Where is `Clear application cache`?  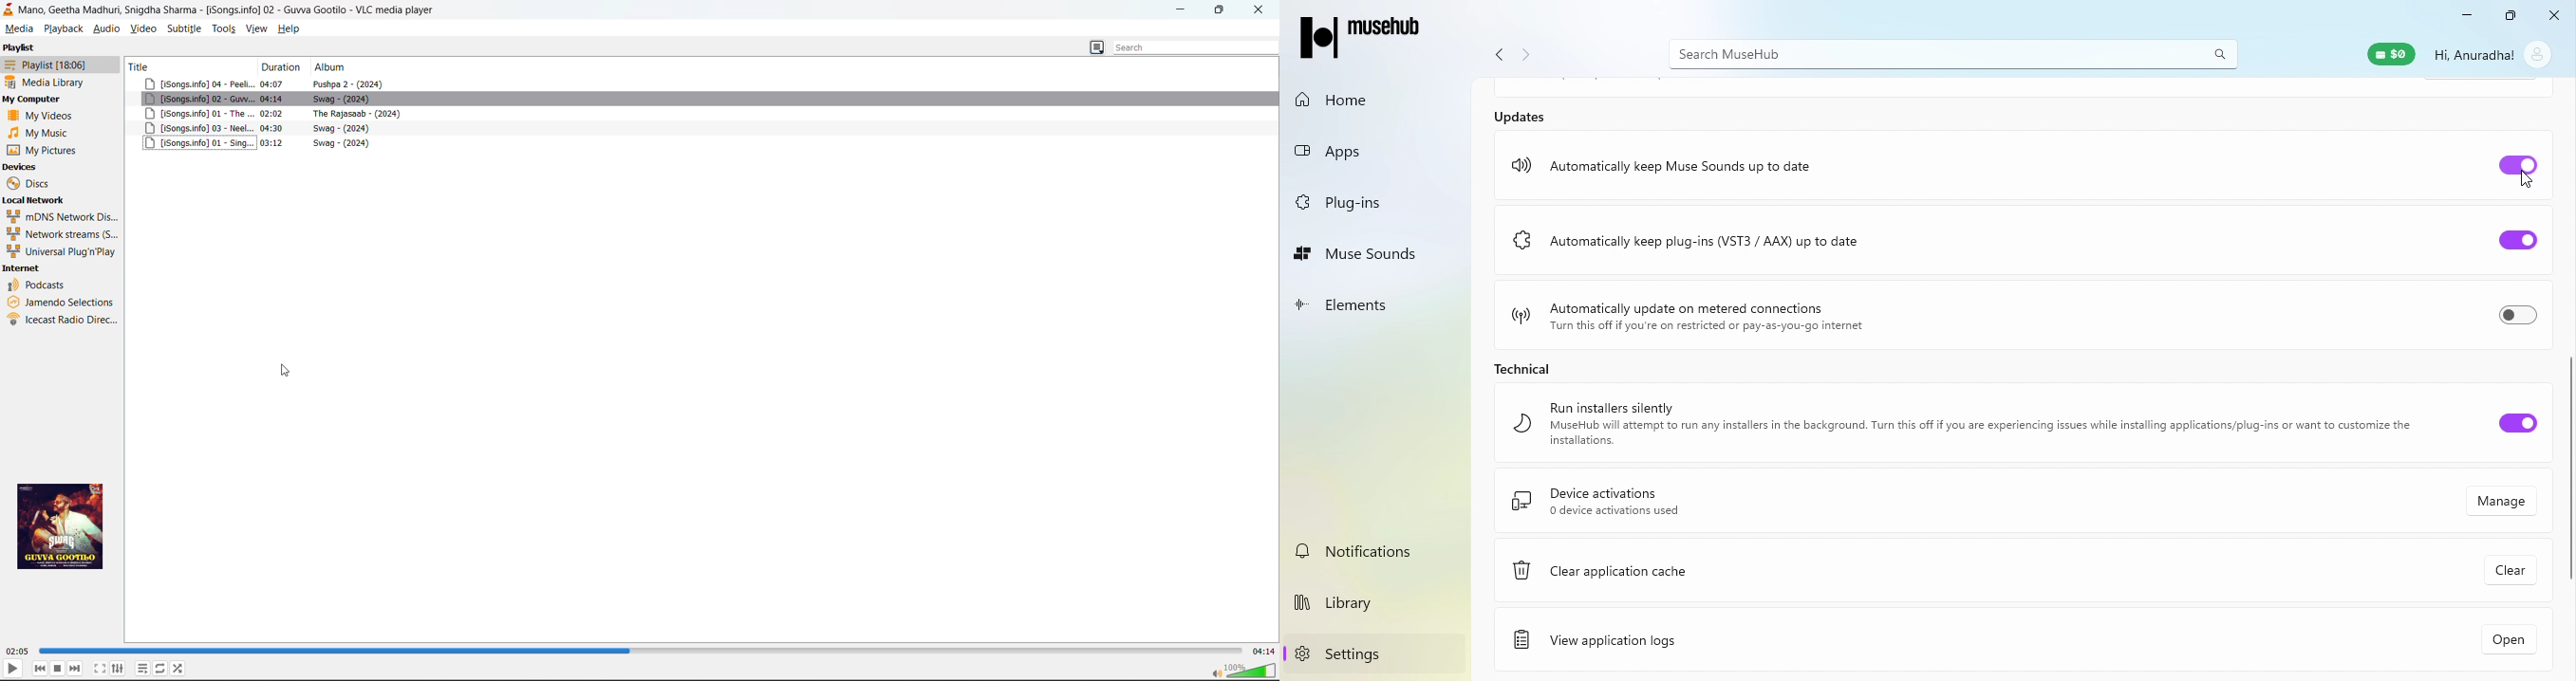
Clear application cache is located at coordinates (1718, 576).